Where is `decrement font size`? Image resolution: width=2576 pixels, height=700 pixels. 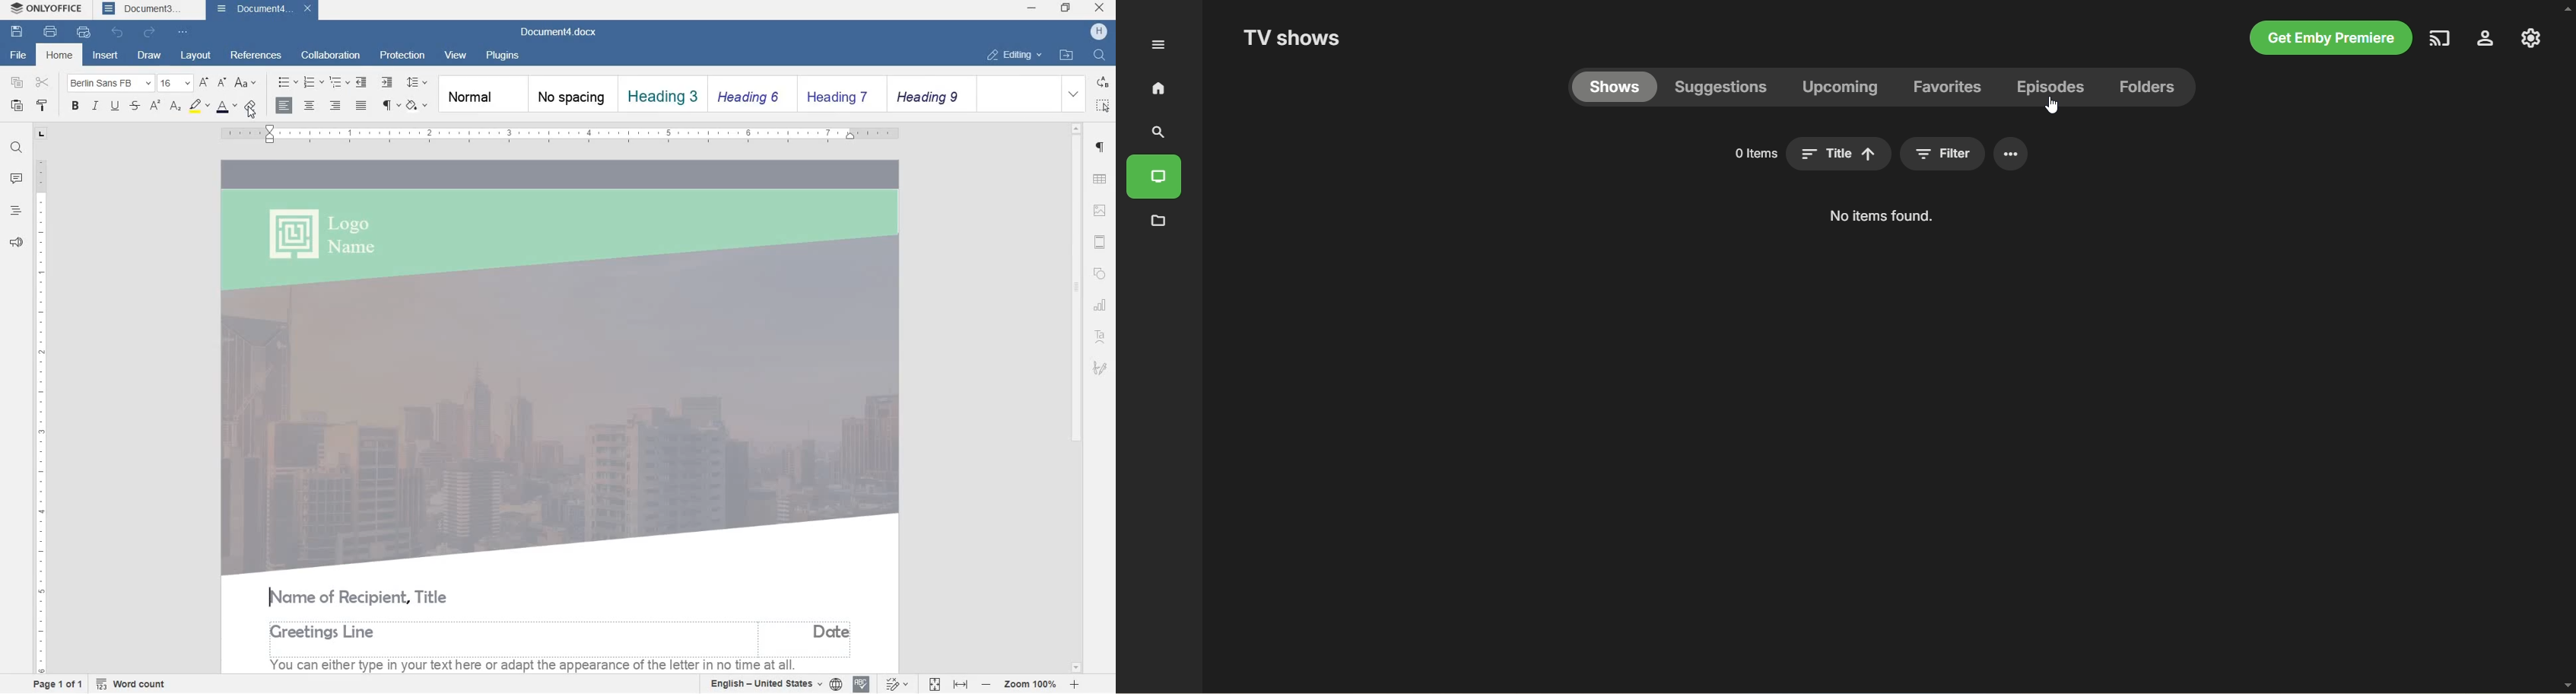
decrement font size is located at coordinates (222, 82).